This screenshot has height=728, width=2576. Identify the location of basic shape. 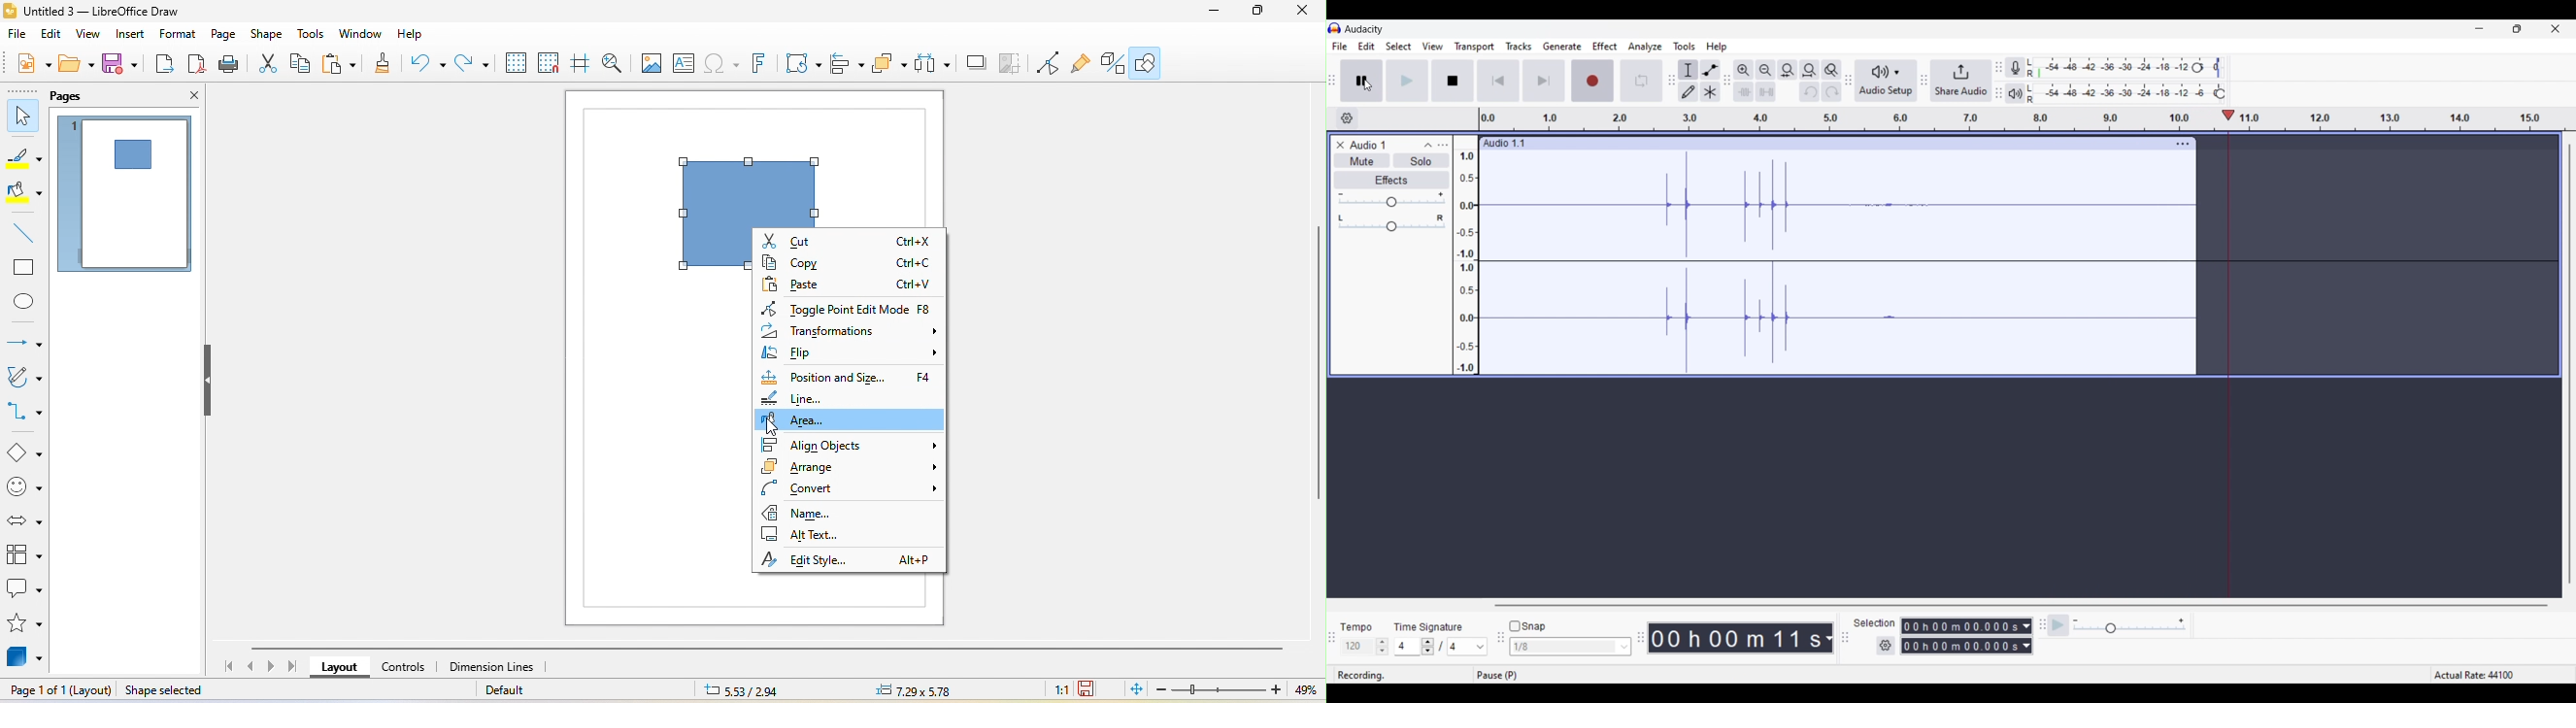
(23, 449).